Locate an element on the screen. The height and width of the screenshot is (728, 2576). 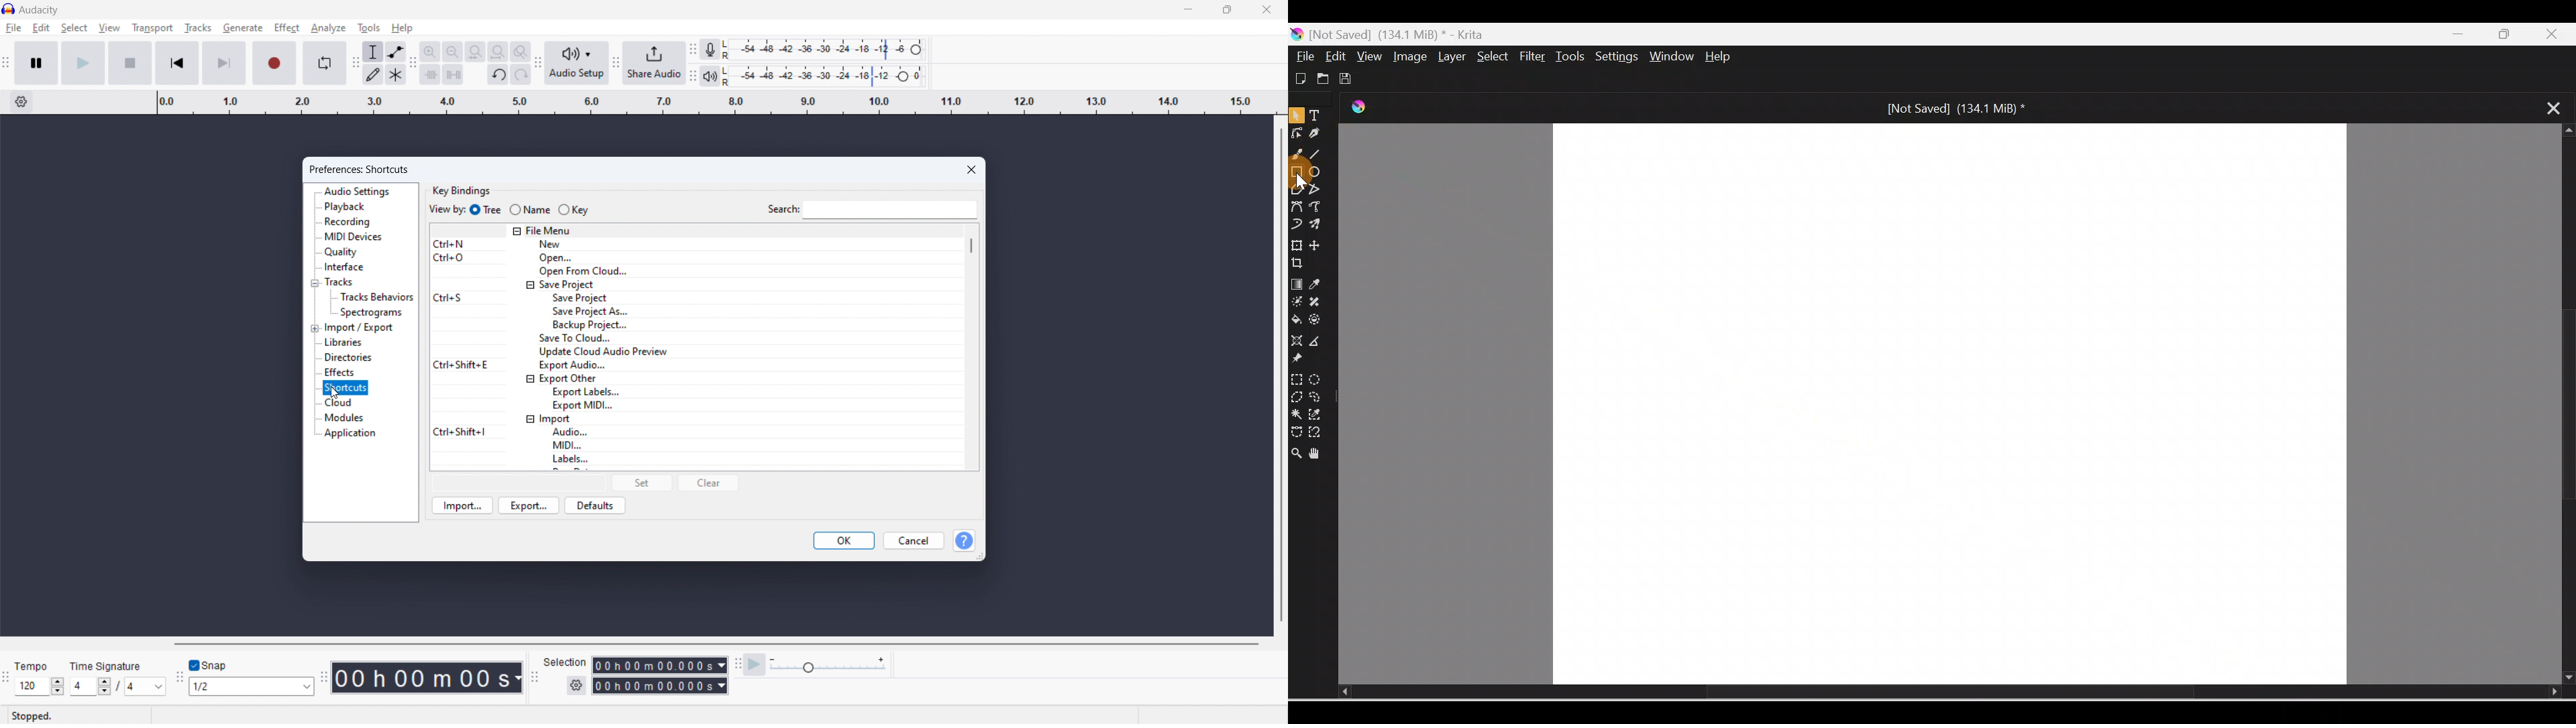
Canvas is located at coordinates (1951, 403).